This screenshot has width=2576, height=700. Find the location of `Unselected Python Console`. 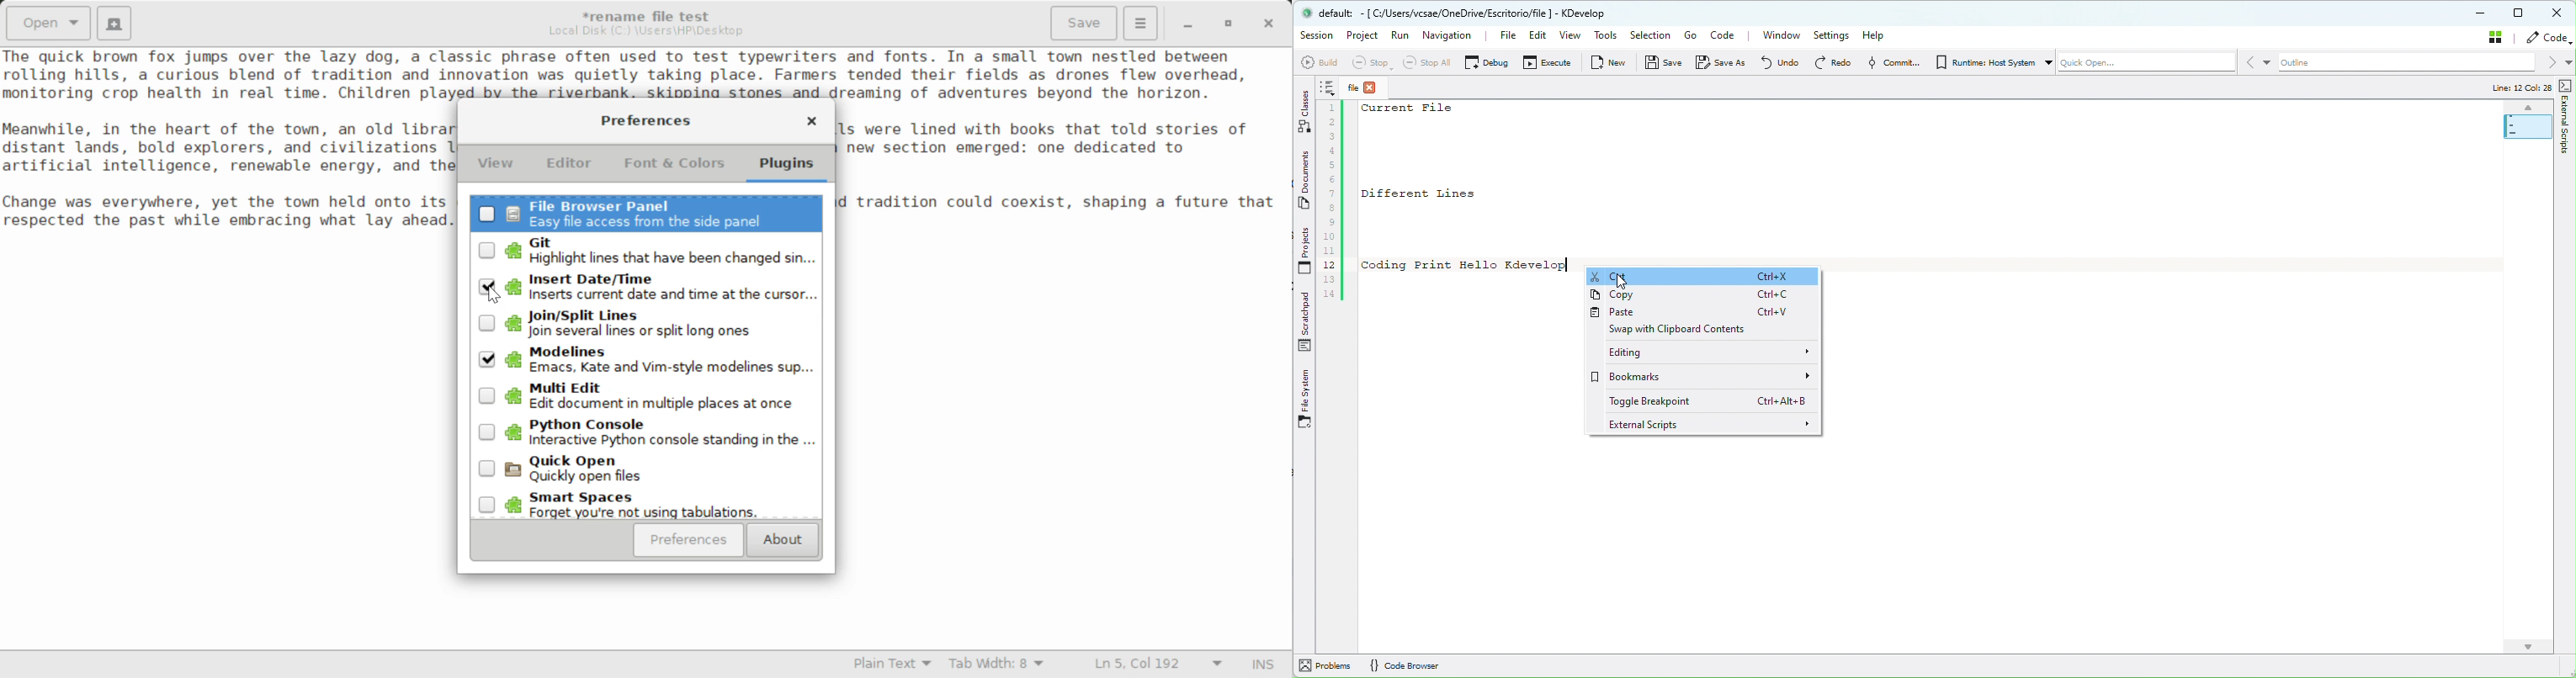

Unselected Python Console is located at coordinates (645, 437).